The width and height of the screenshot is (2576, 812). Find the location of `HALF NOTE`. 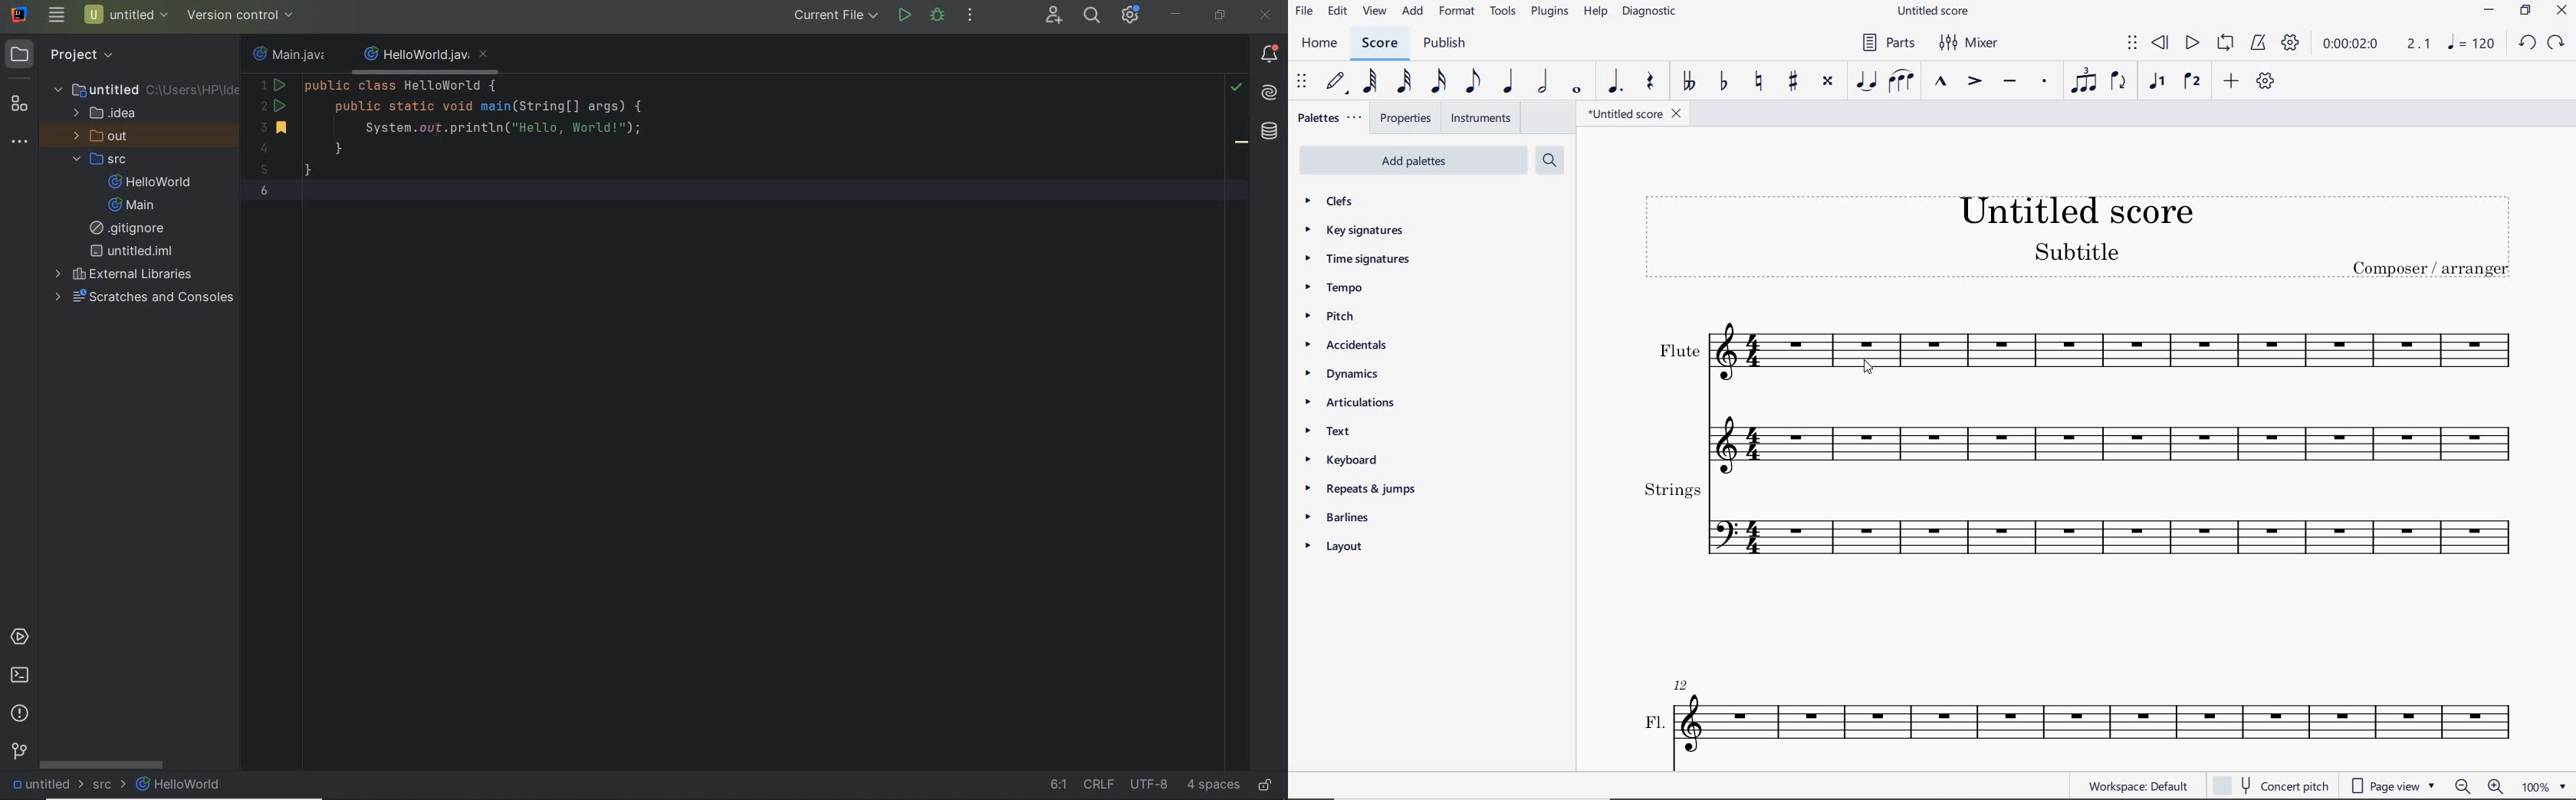

HALF NOTE is located at coordinates (1545, 82).